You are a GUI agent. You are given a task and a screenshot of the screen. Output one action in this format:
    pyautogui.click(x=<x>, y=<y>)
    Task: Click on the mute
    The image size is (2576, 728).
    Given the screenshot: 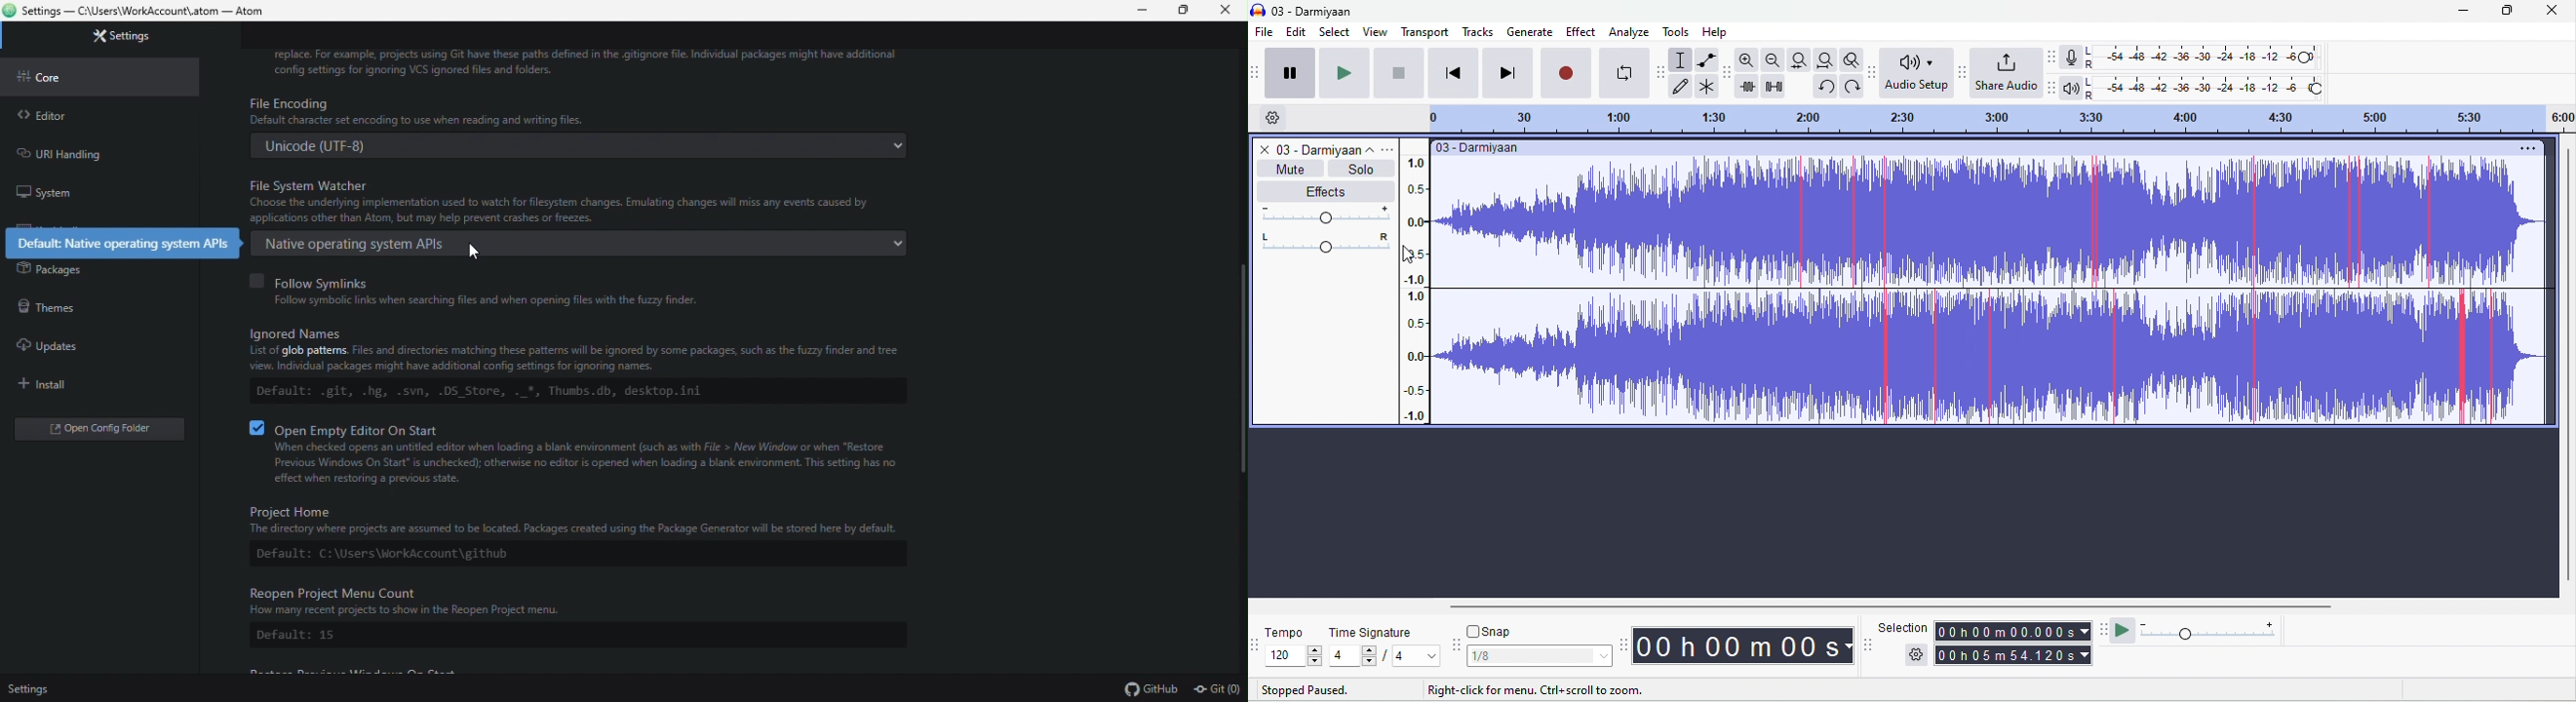 What is the action you would take?
    pyautogui.click(x=1290, y=169)
    